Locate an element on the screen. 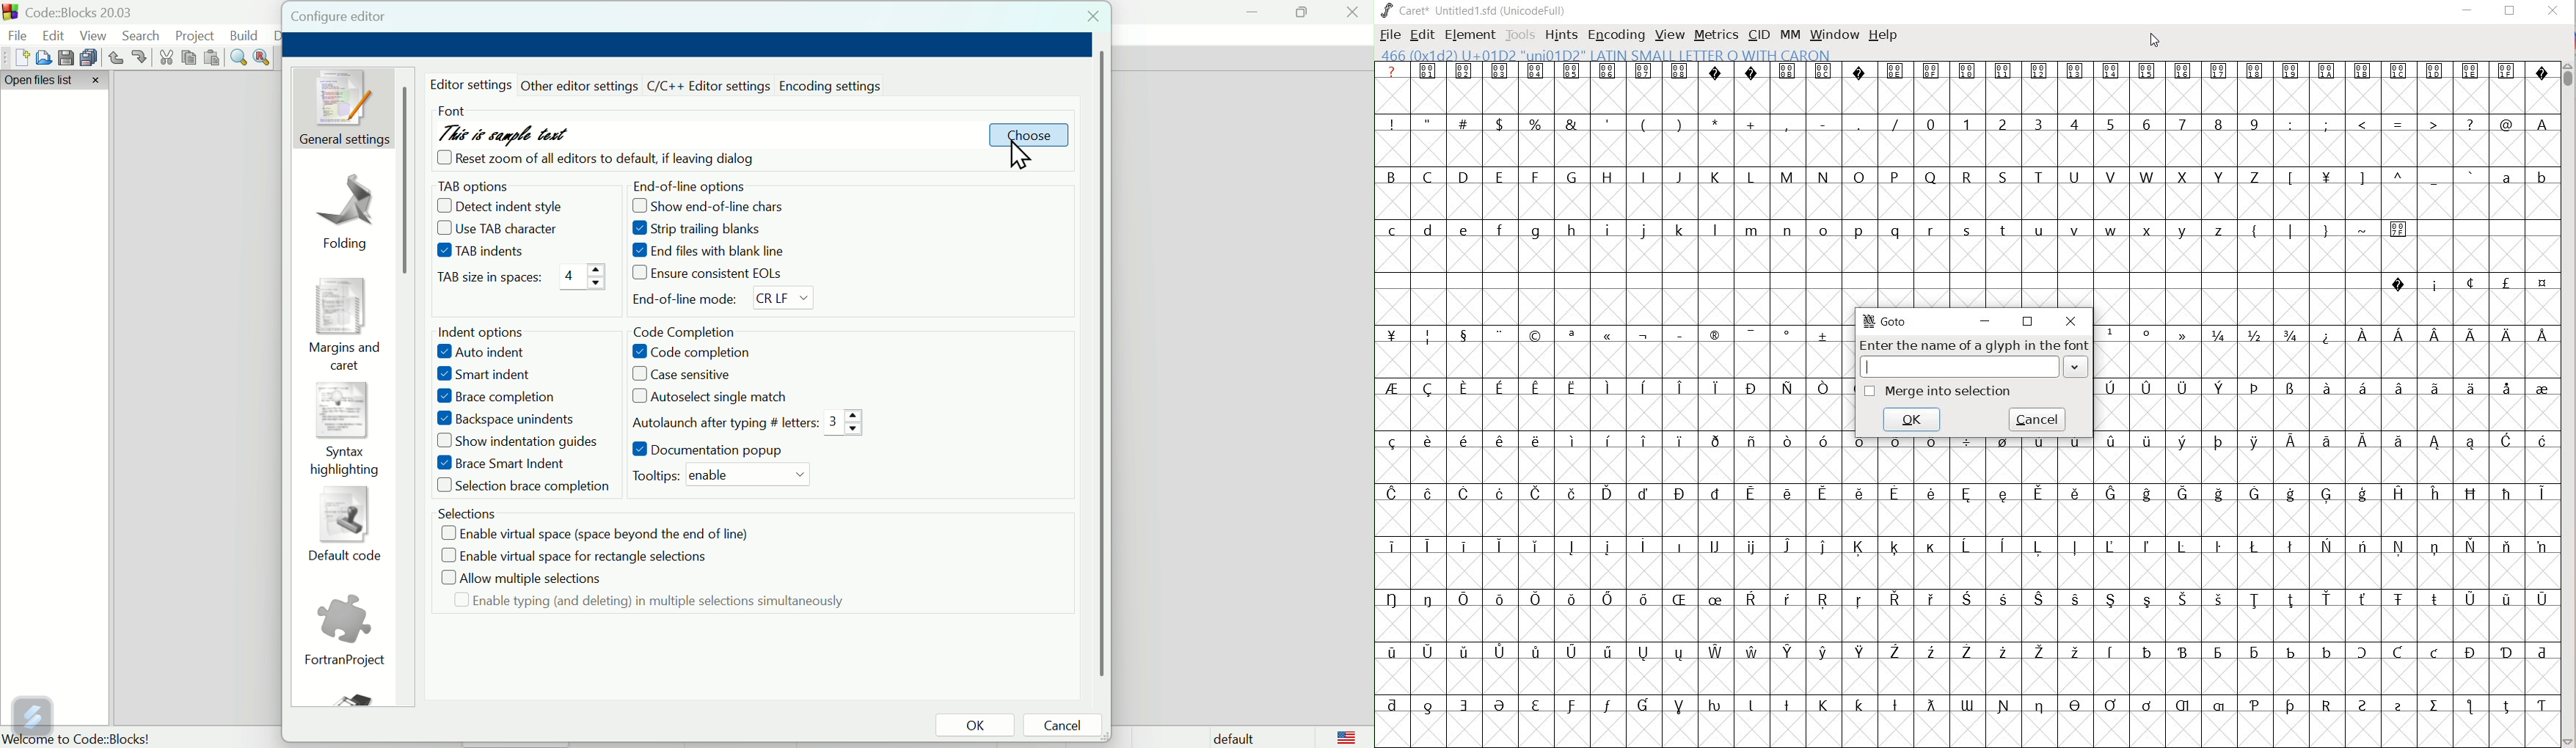 The width and height of the screenshot is (2576, 756). caret* untitled1.sfd (unicodefull) is located at coordinates (1475, 10).